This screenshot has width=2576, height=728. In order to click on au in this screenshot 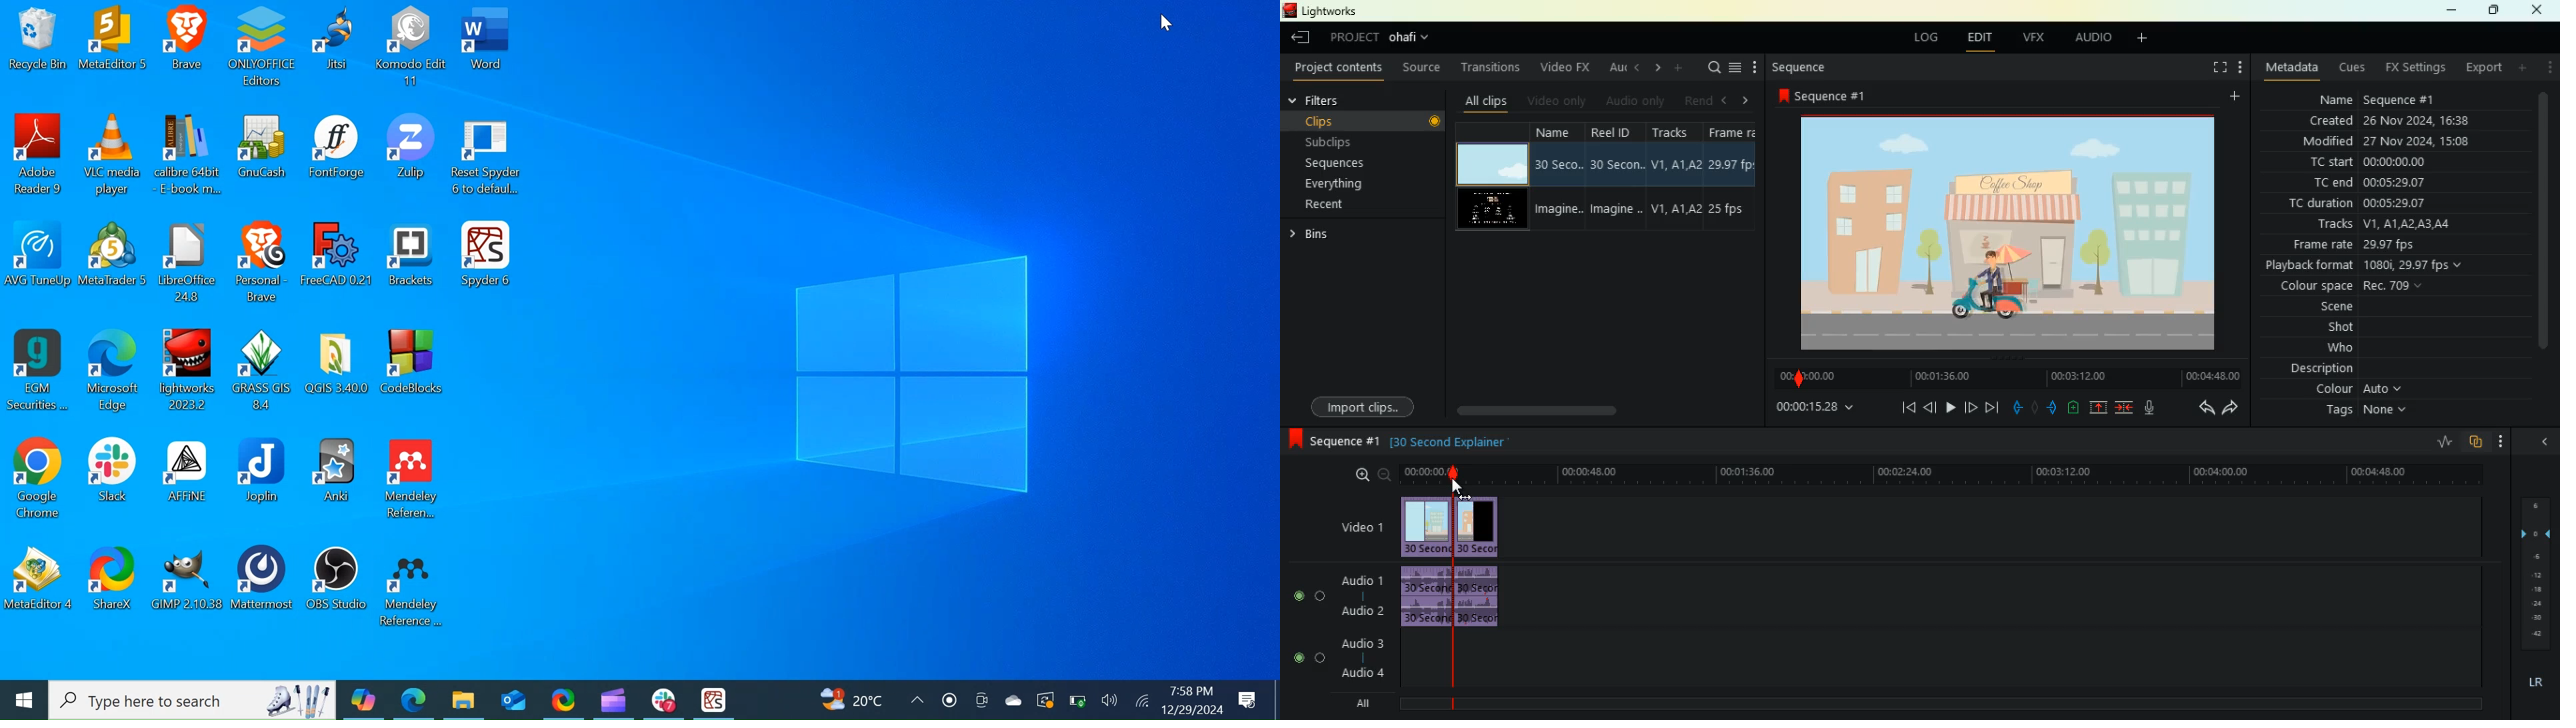, I will do `click(1617, 68)`.